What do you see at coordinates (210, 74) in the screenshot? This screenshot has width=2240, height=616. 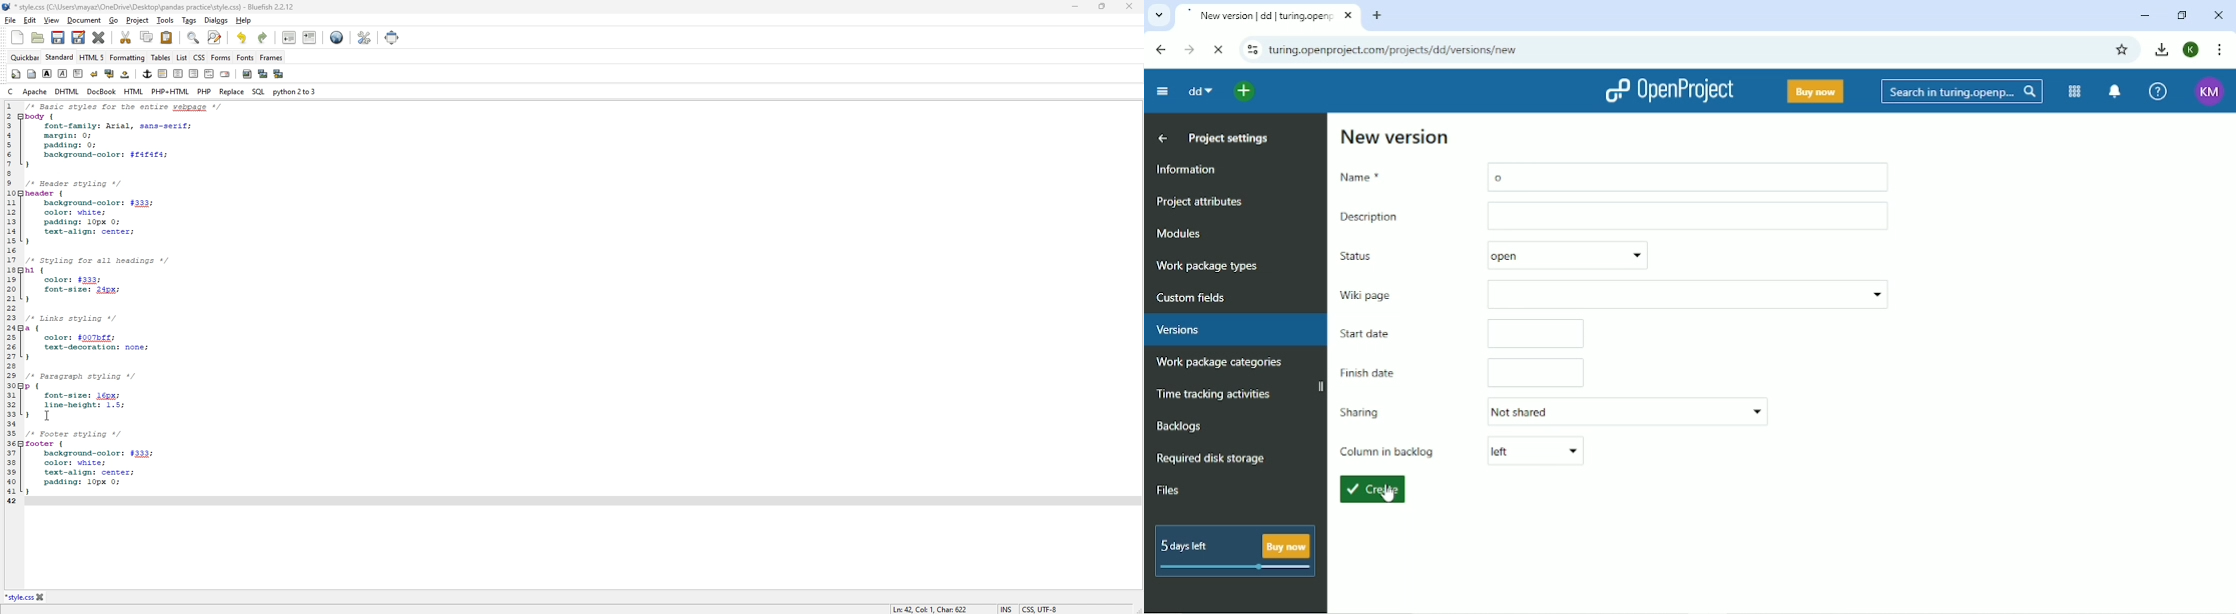 I see `html comment` at bounding box center [210, 74].